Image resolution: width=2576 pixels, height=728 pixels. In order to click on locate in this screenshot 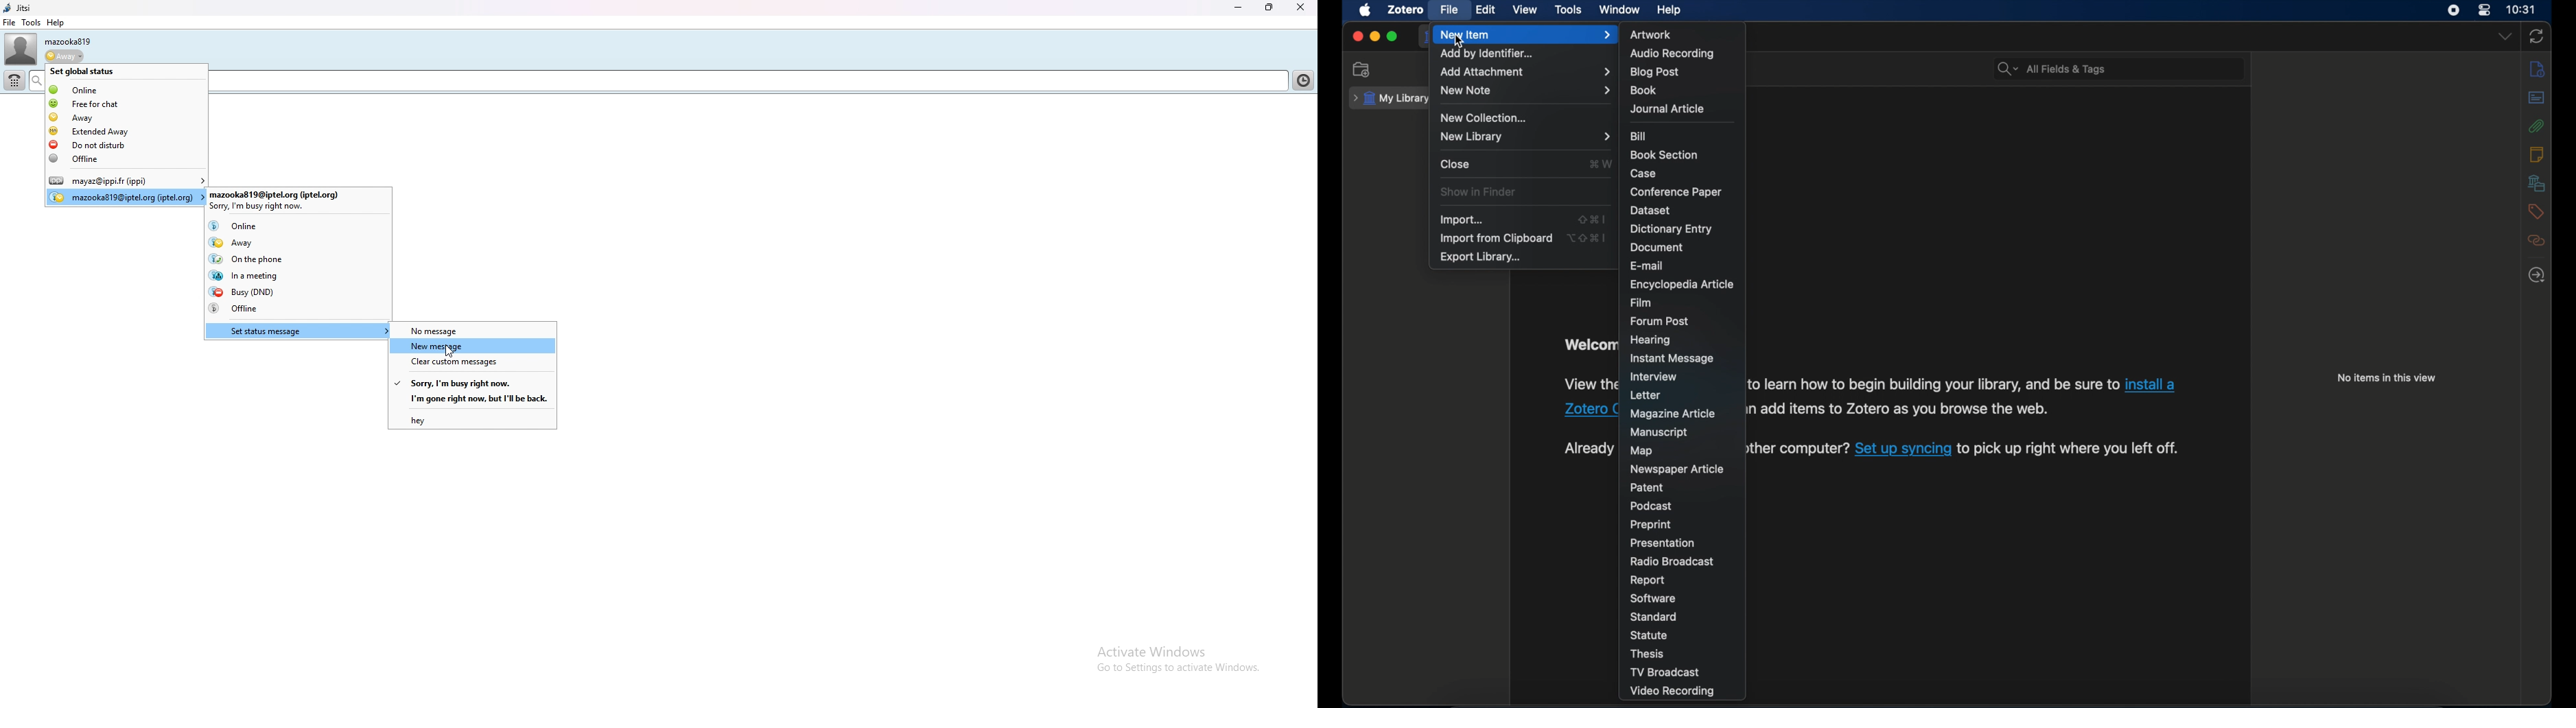, I will do `click(2537, 274)`.